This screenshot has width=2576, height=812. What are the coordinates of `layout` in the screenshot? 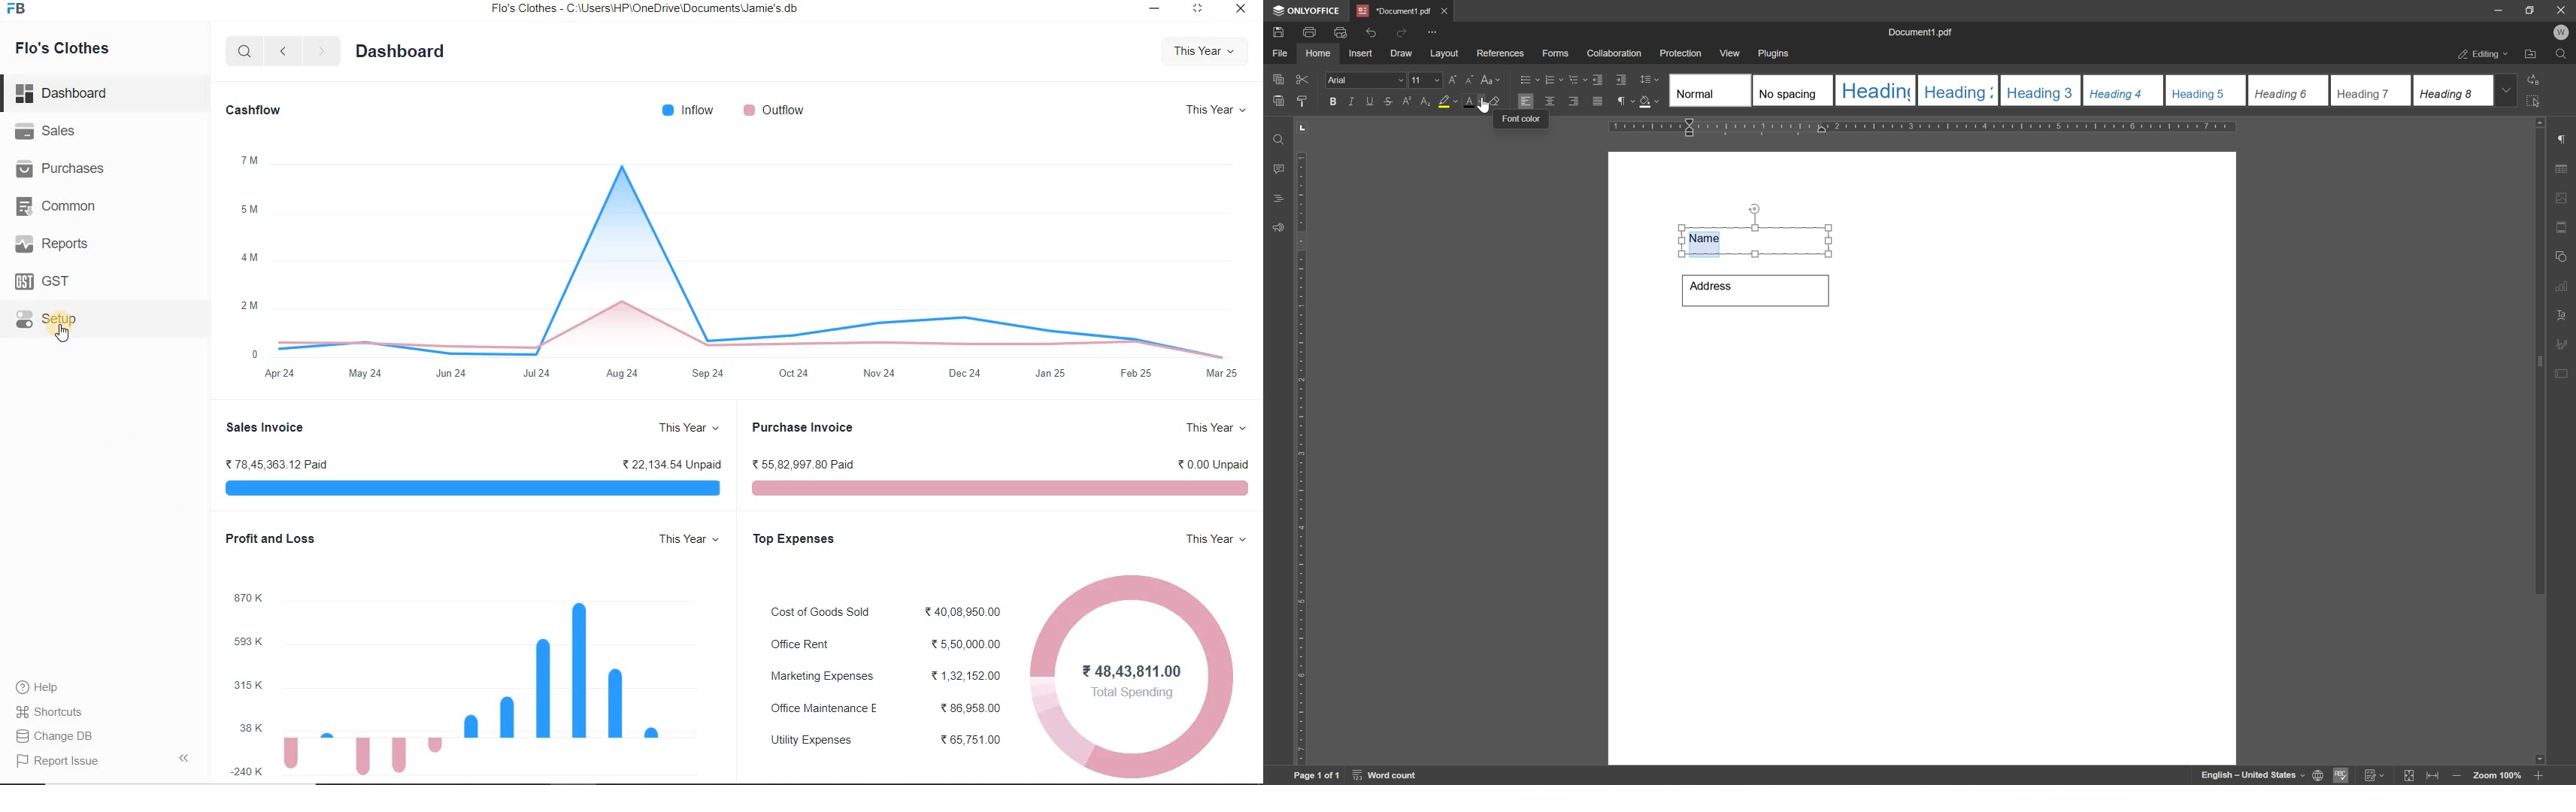 It's located at (1443, 55).